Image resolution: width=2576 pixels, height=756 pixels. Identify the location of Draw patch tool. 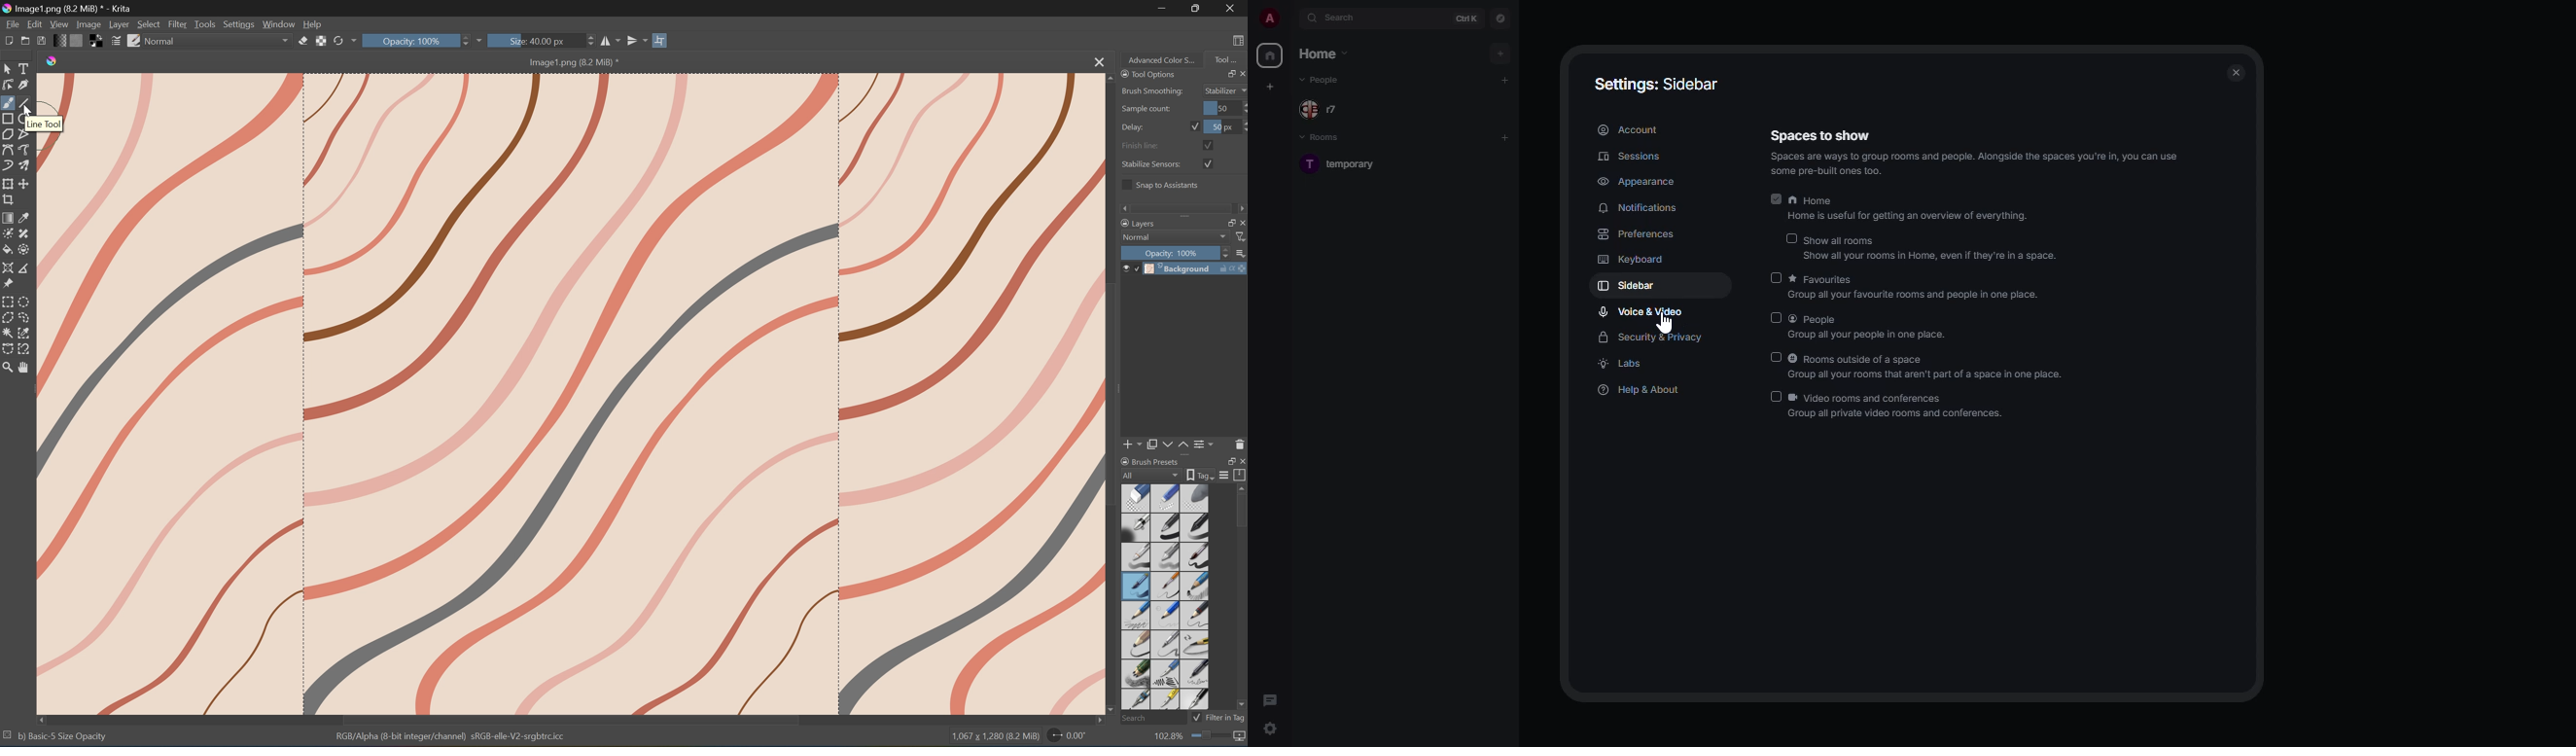
(23, 234).